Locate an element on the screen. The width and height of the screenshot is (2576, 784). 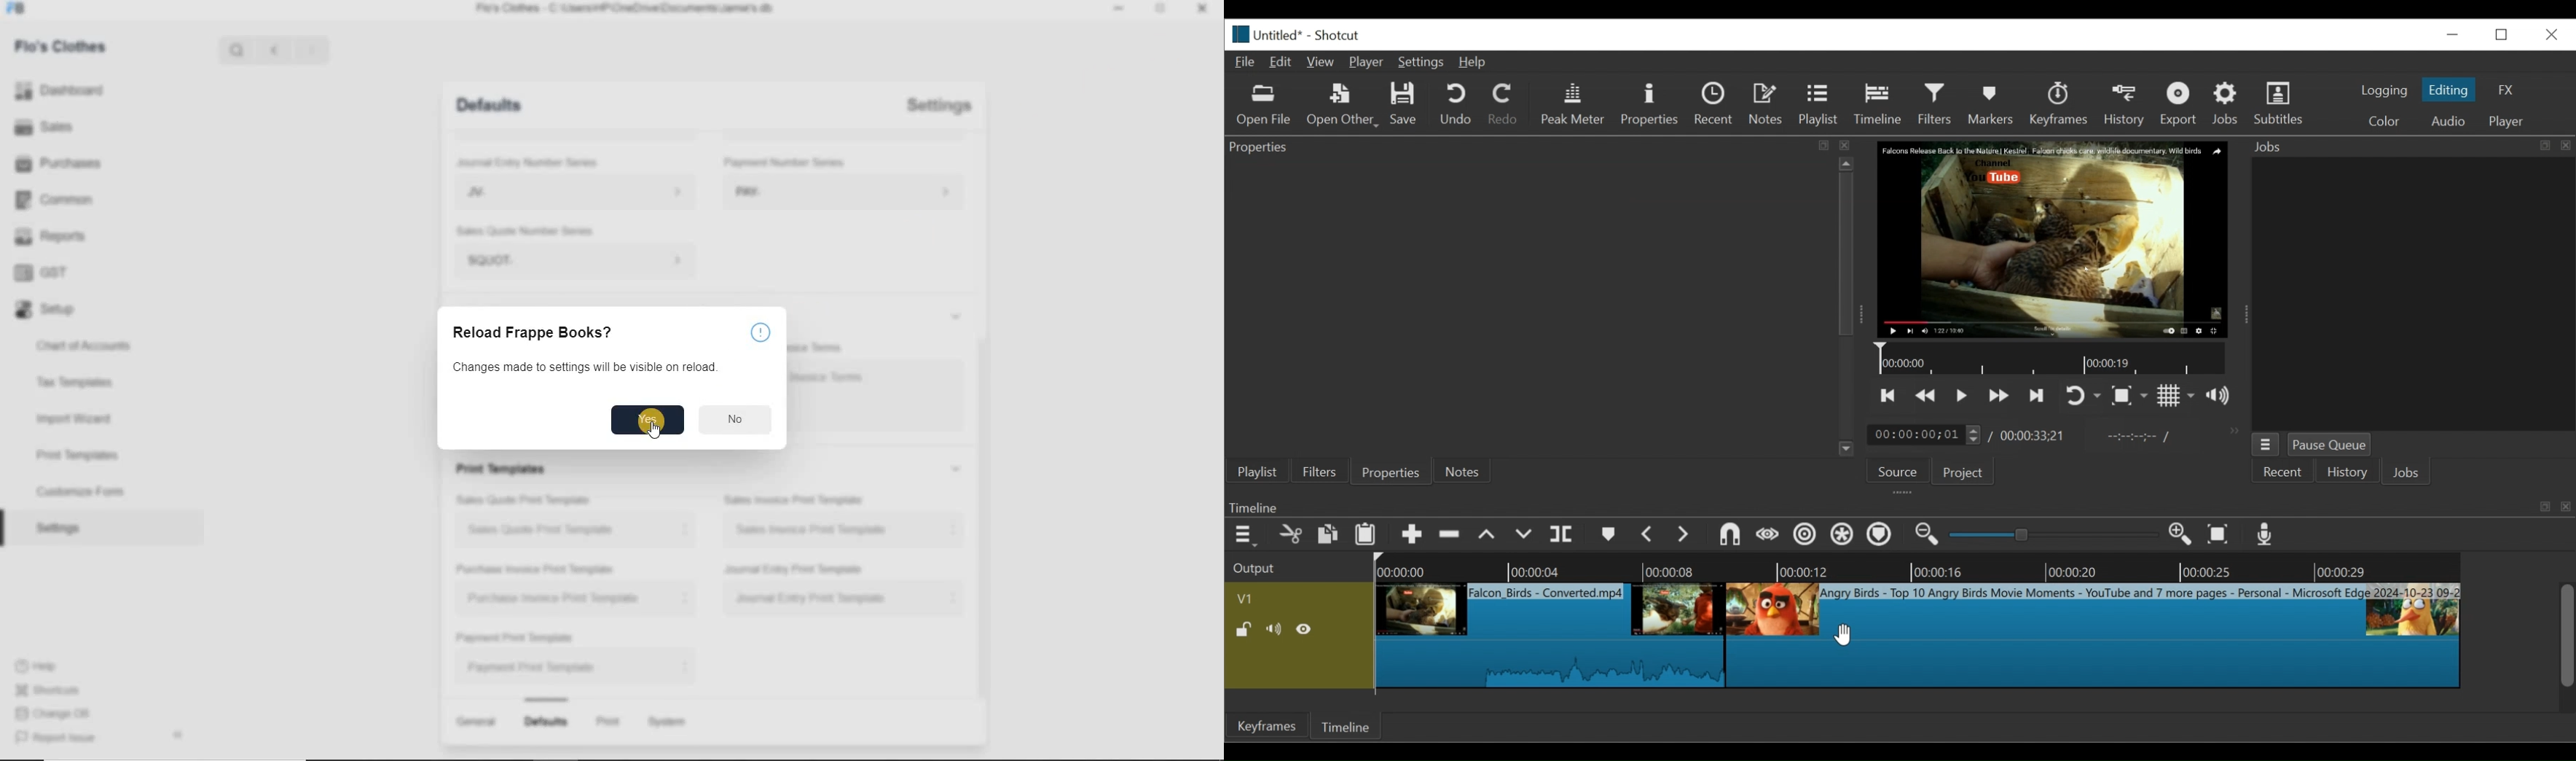
Defaults is located at coordinates (489, 104).